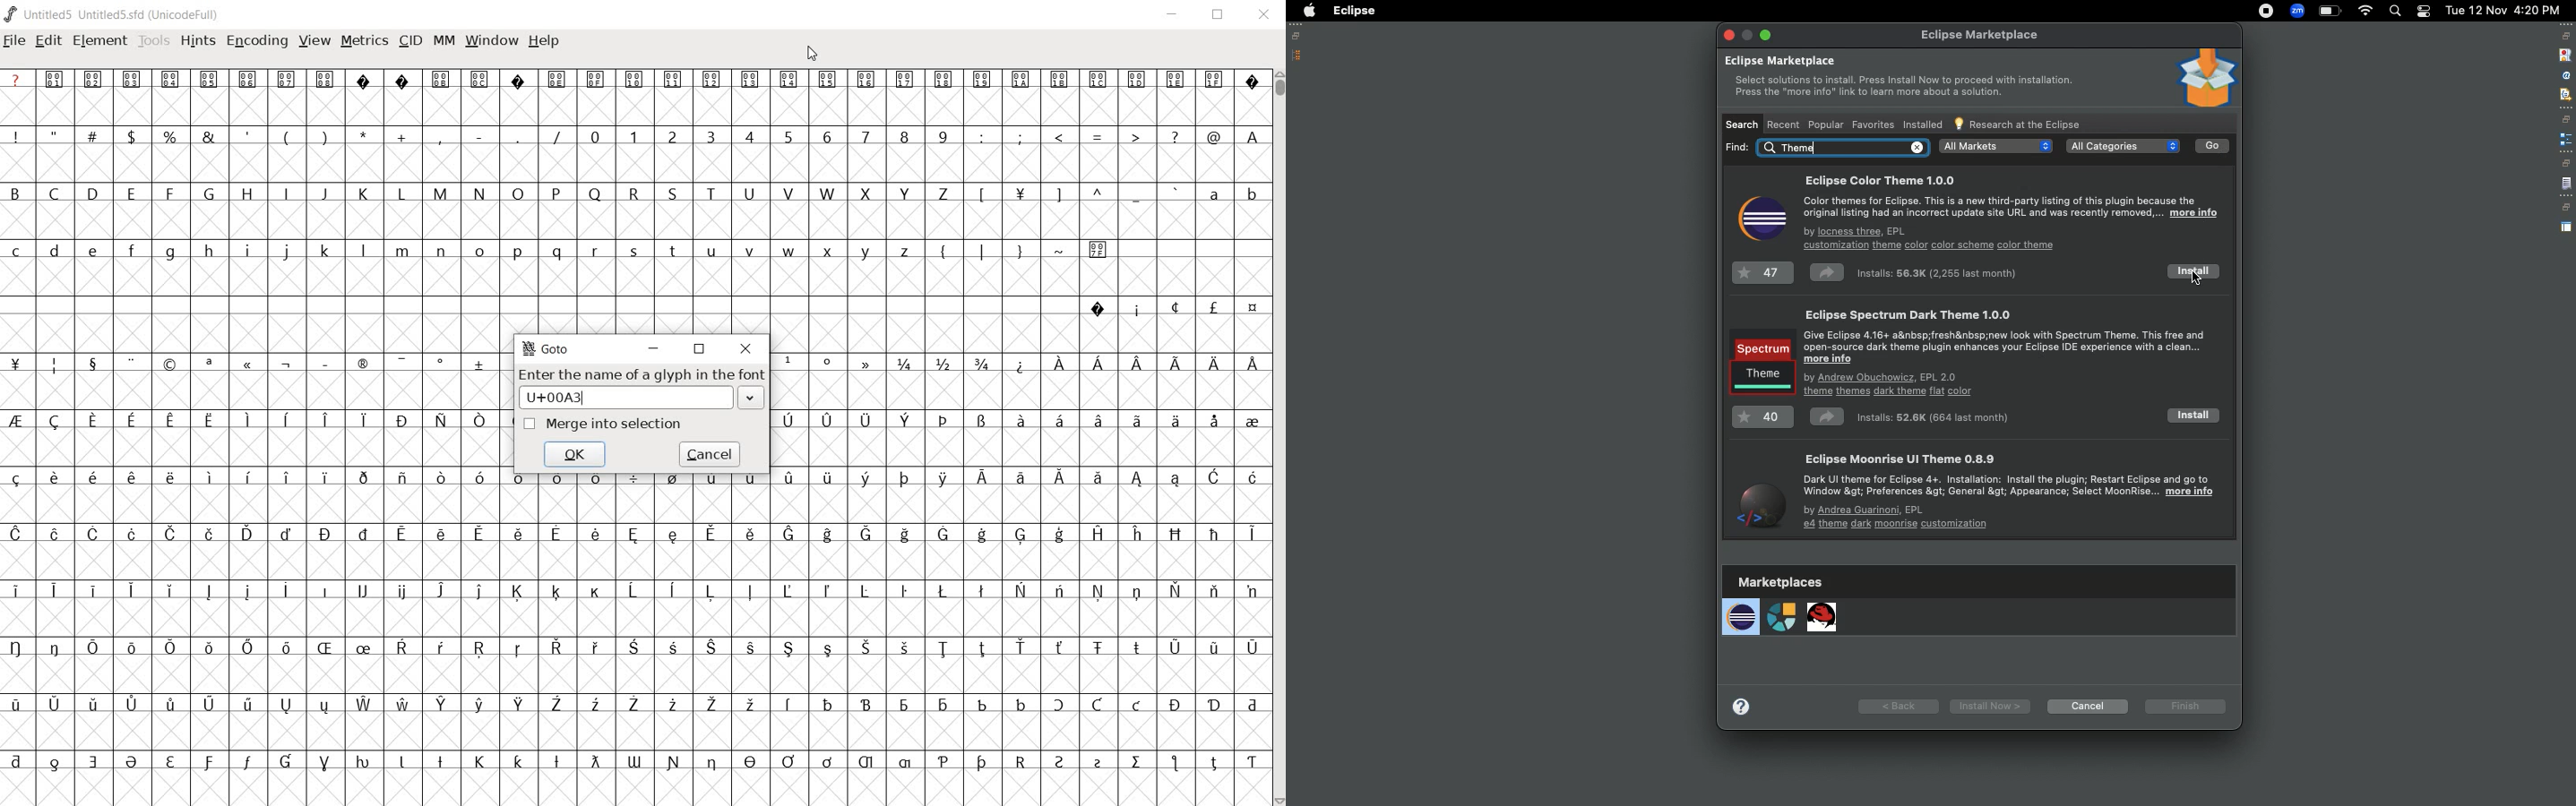  What do you see at coordinates (522, 482) in the screenshot?
I see `Symbol` at bounding box center [522, 482].